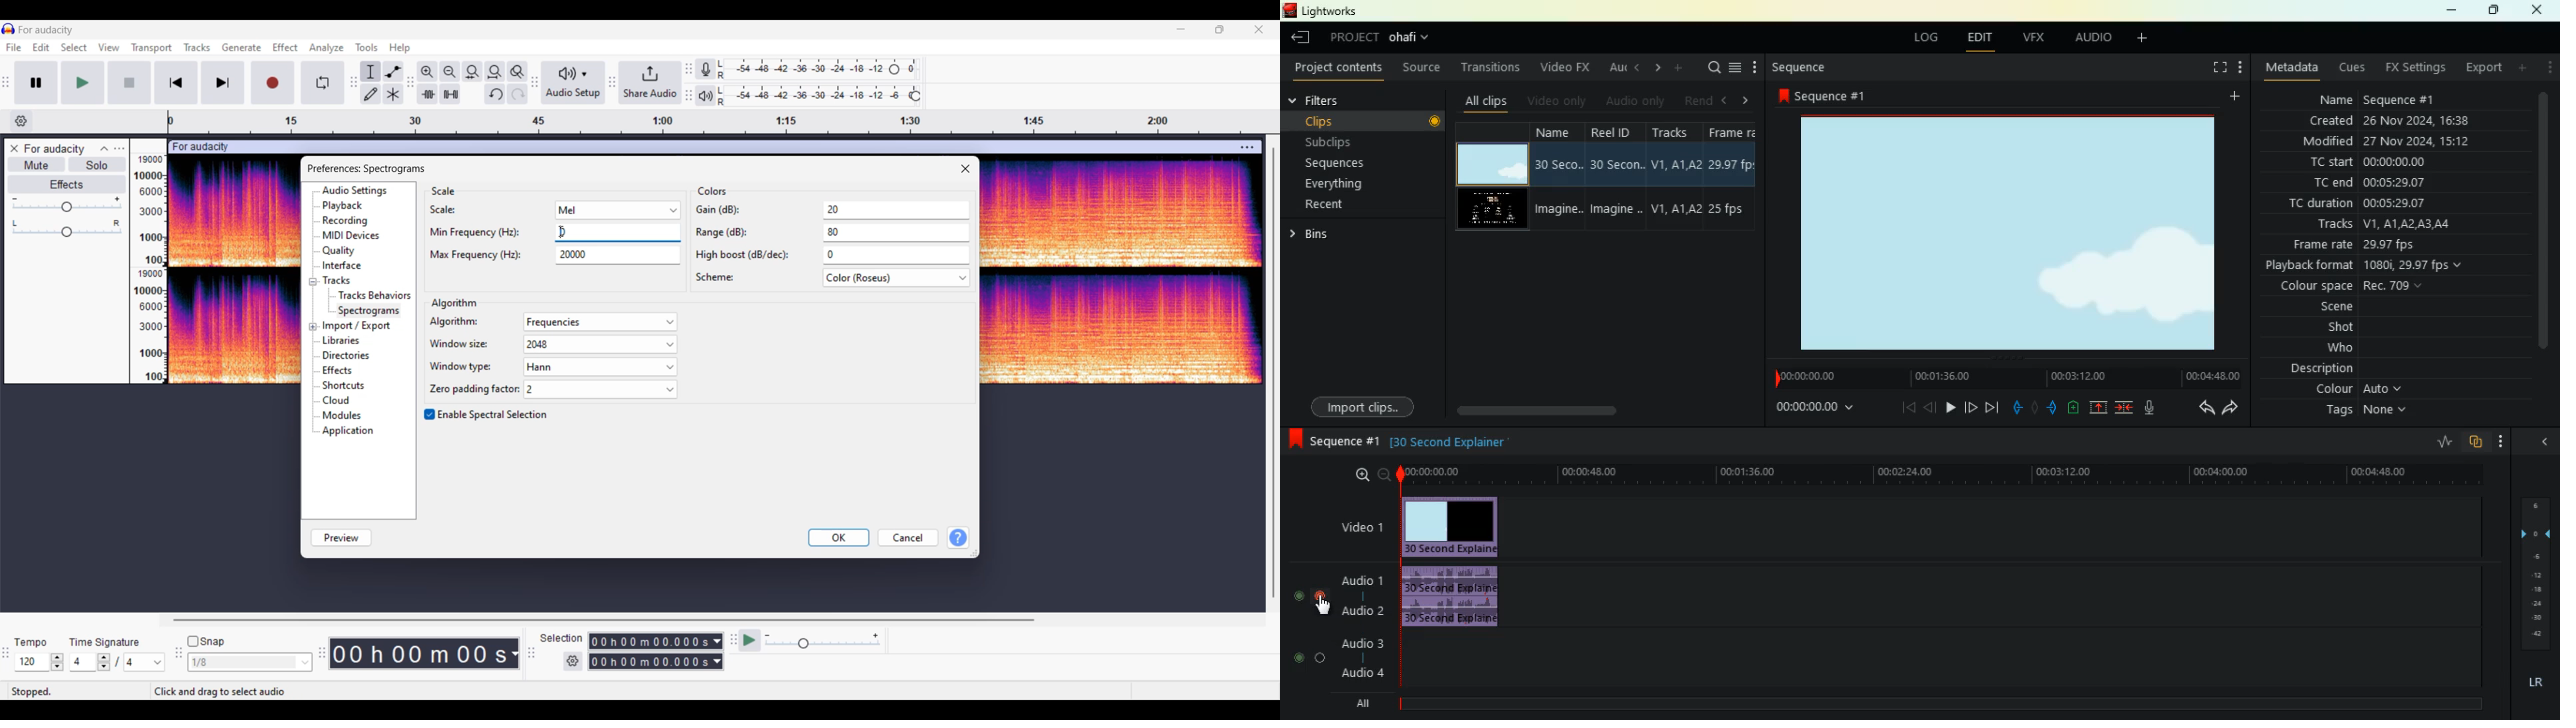  Describe the element at coordinates (371, 94) in the screenshot. I see `Draw tool` at that location.